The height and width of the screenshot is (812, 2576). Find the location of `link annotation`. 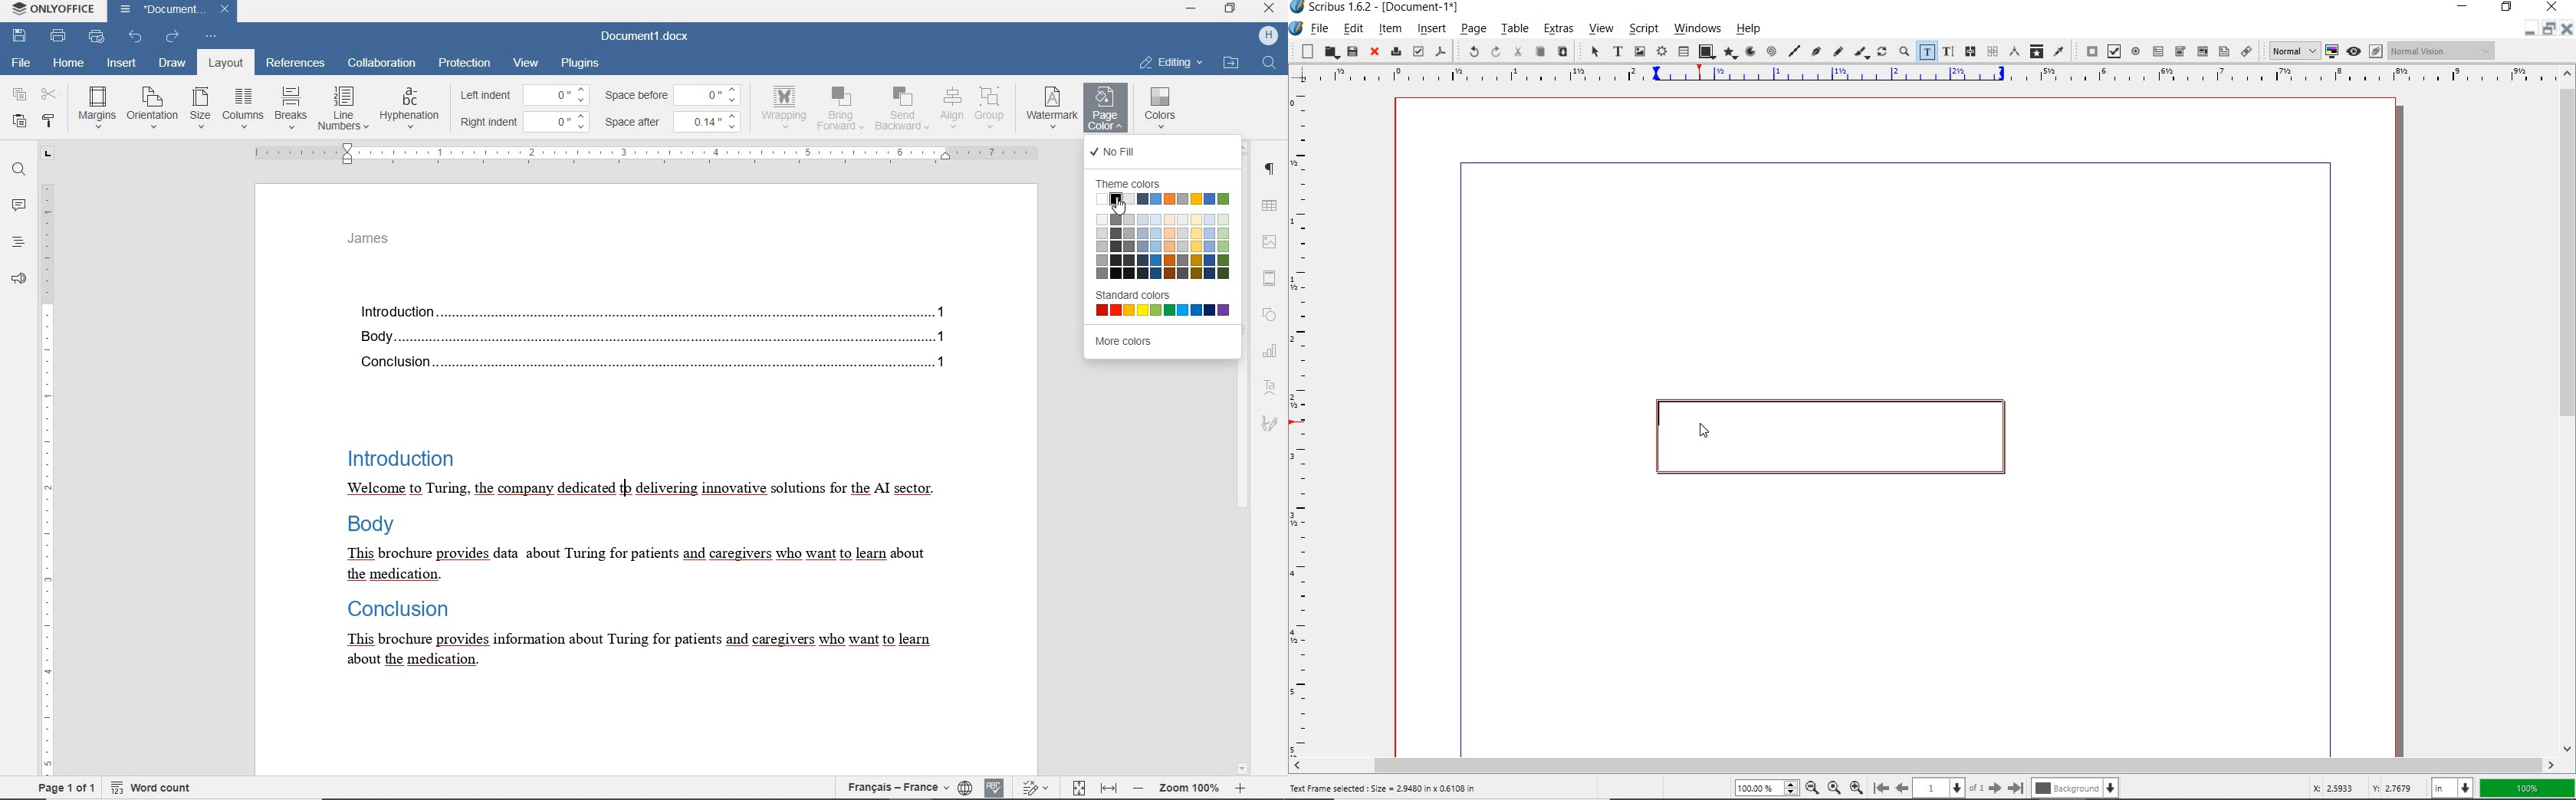

link annotation is located at coordinates (2247, 51).